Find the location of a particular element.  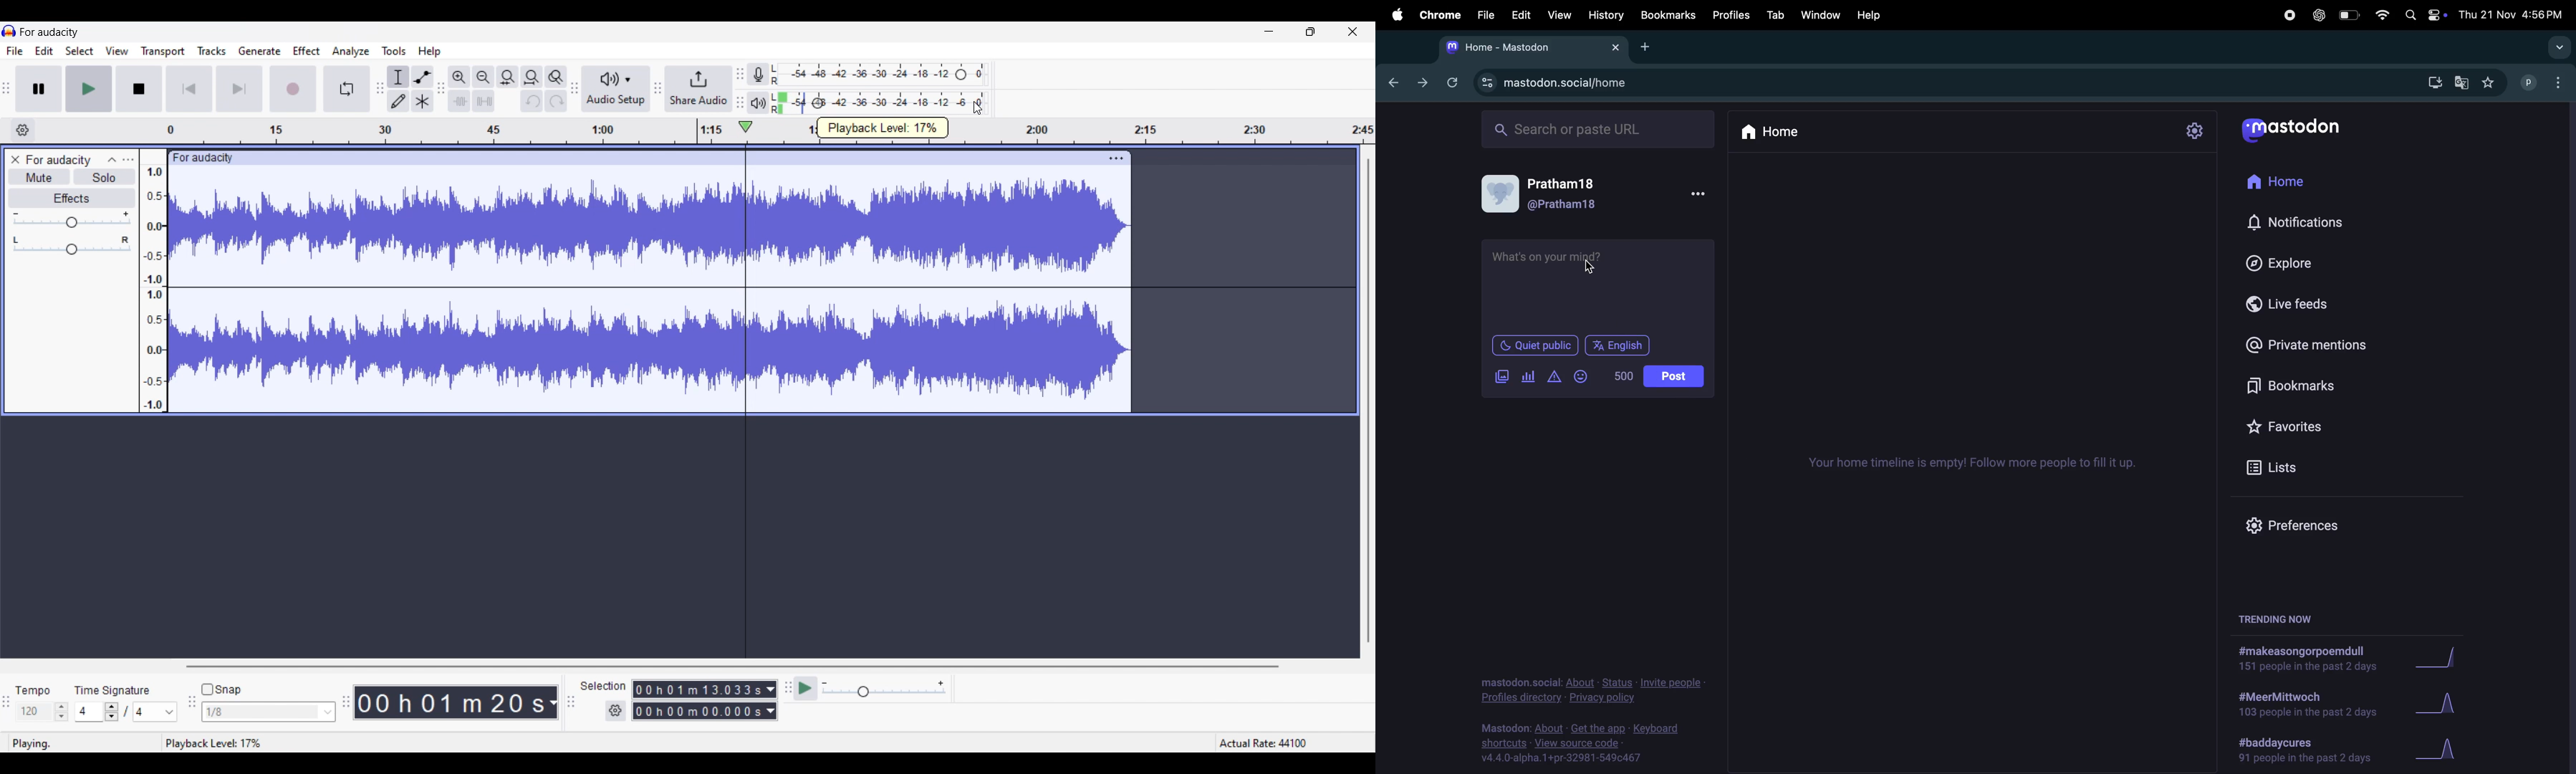

Fit project to width is located at coordinates (532, 77).